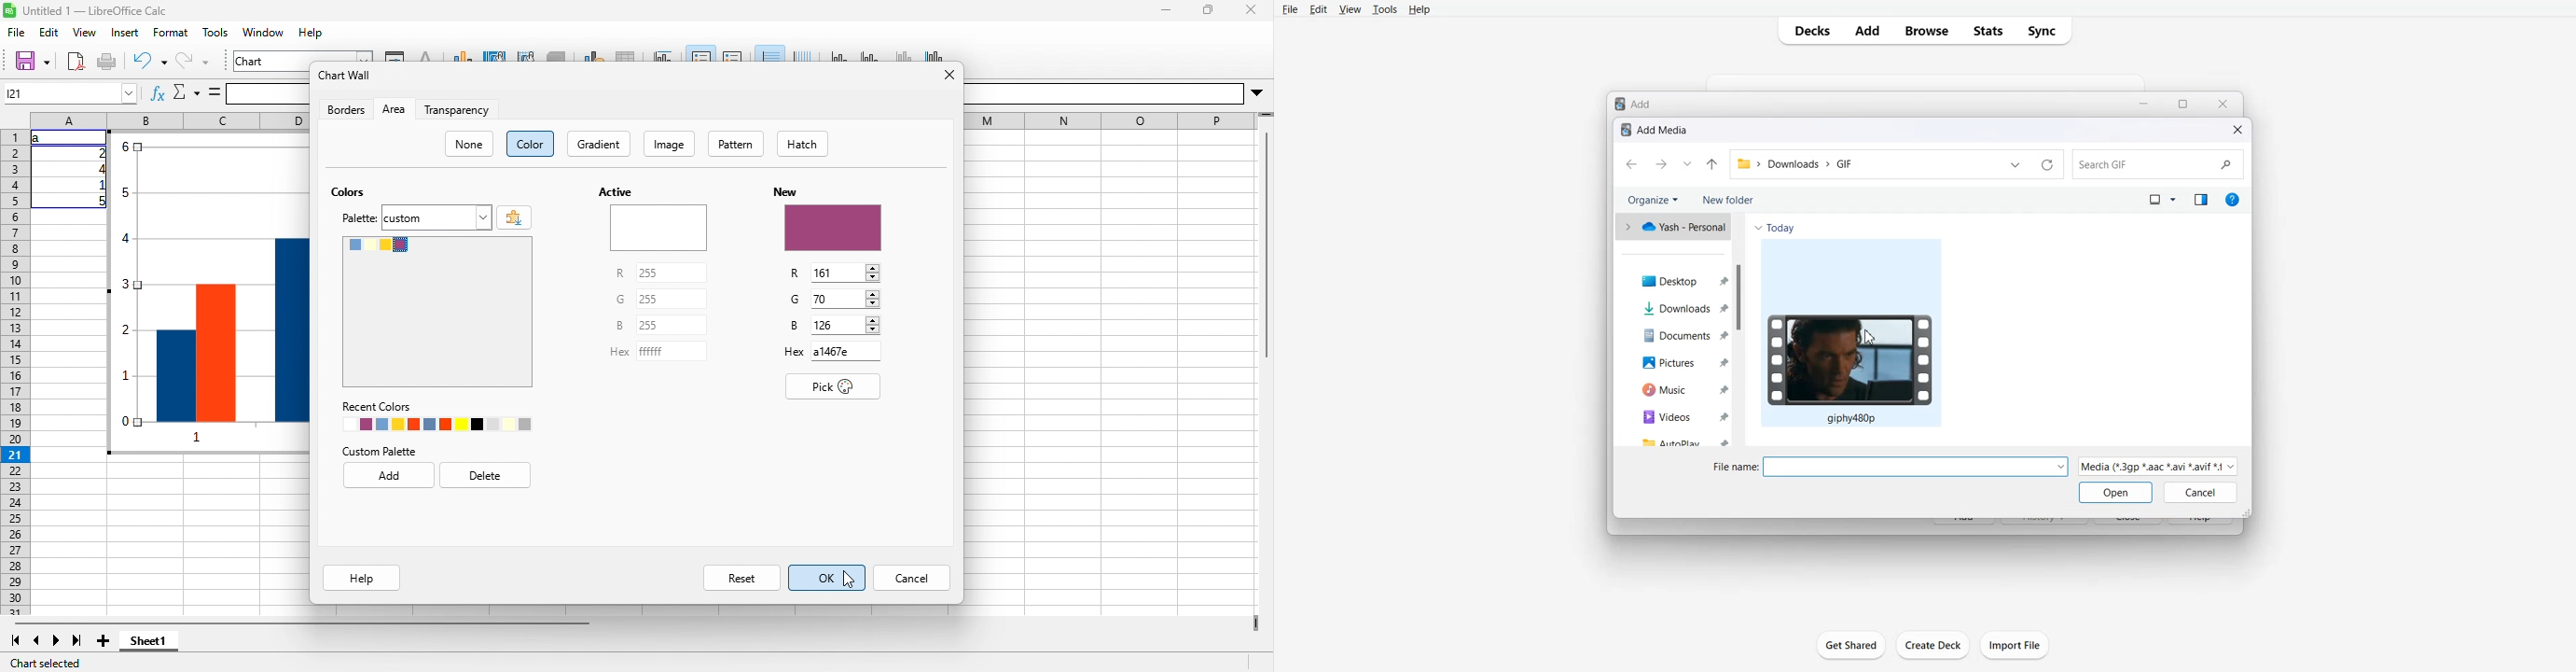 The width and height of the screenshot is (2576, 672). Describe the element at coordinates (1714, 166) in the screenshot. I see `Up to ` at that location.